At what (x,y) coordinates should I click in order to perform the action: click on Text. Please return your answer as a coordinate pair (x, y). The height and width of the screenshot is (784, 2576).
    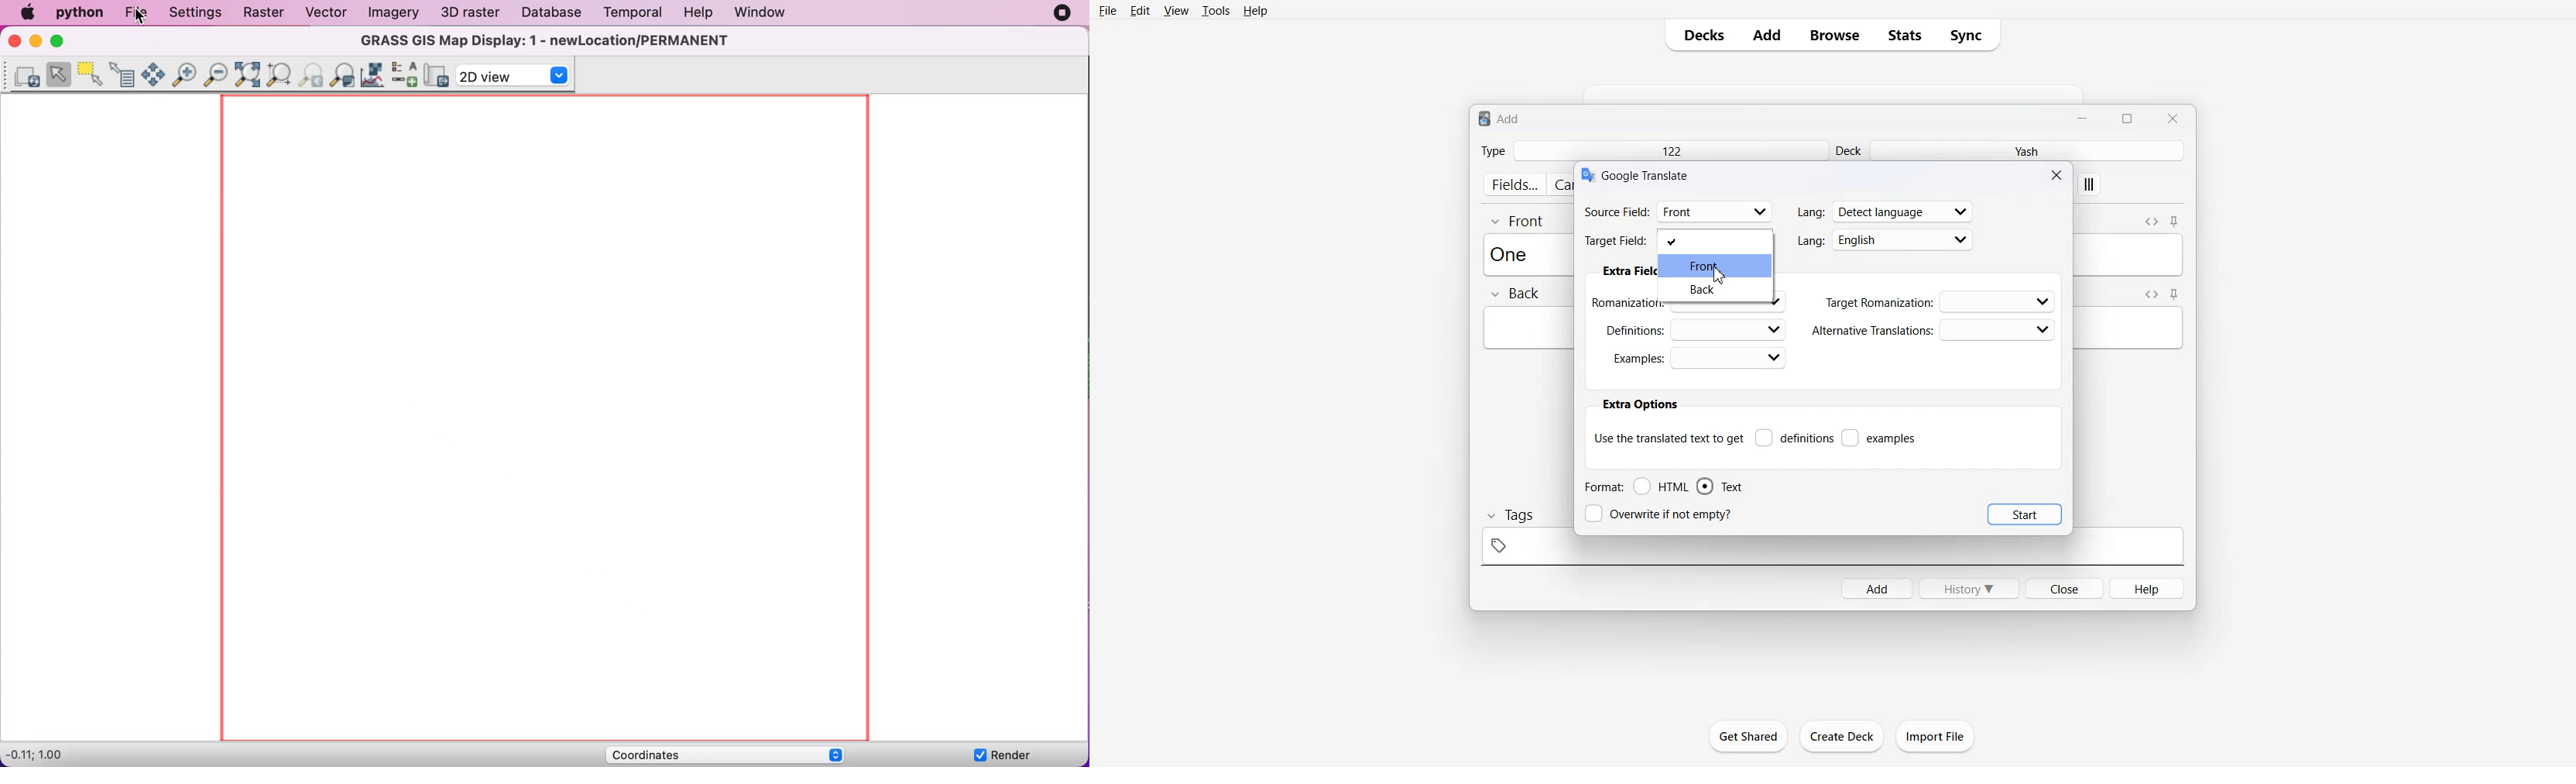
    Looking at the image, I should click on (1514, 253).